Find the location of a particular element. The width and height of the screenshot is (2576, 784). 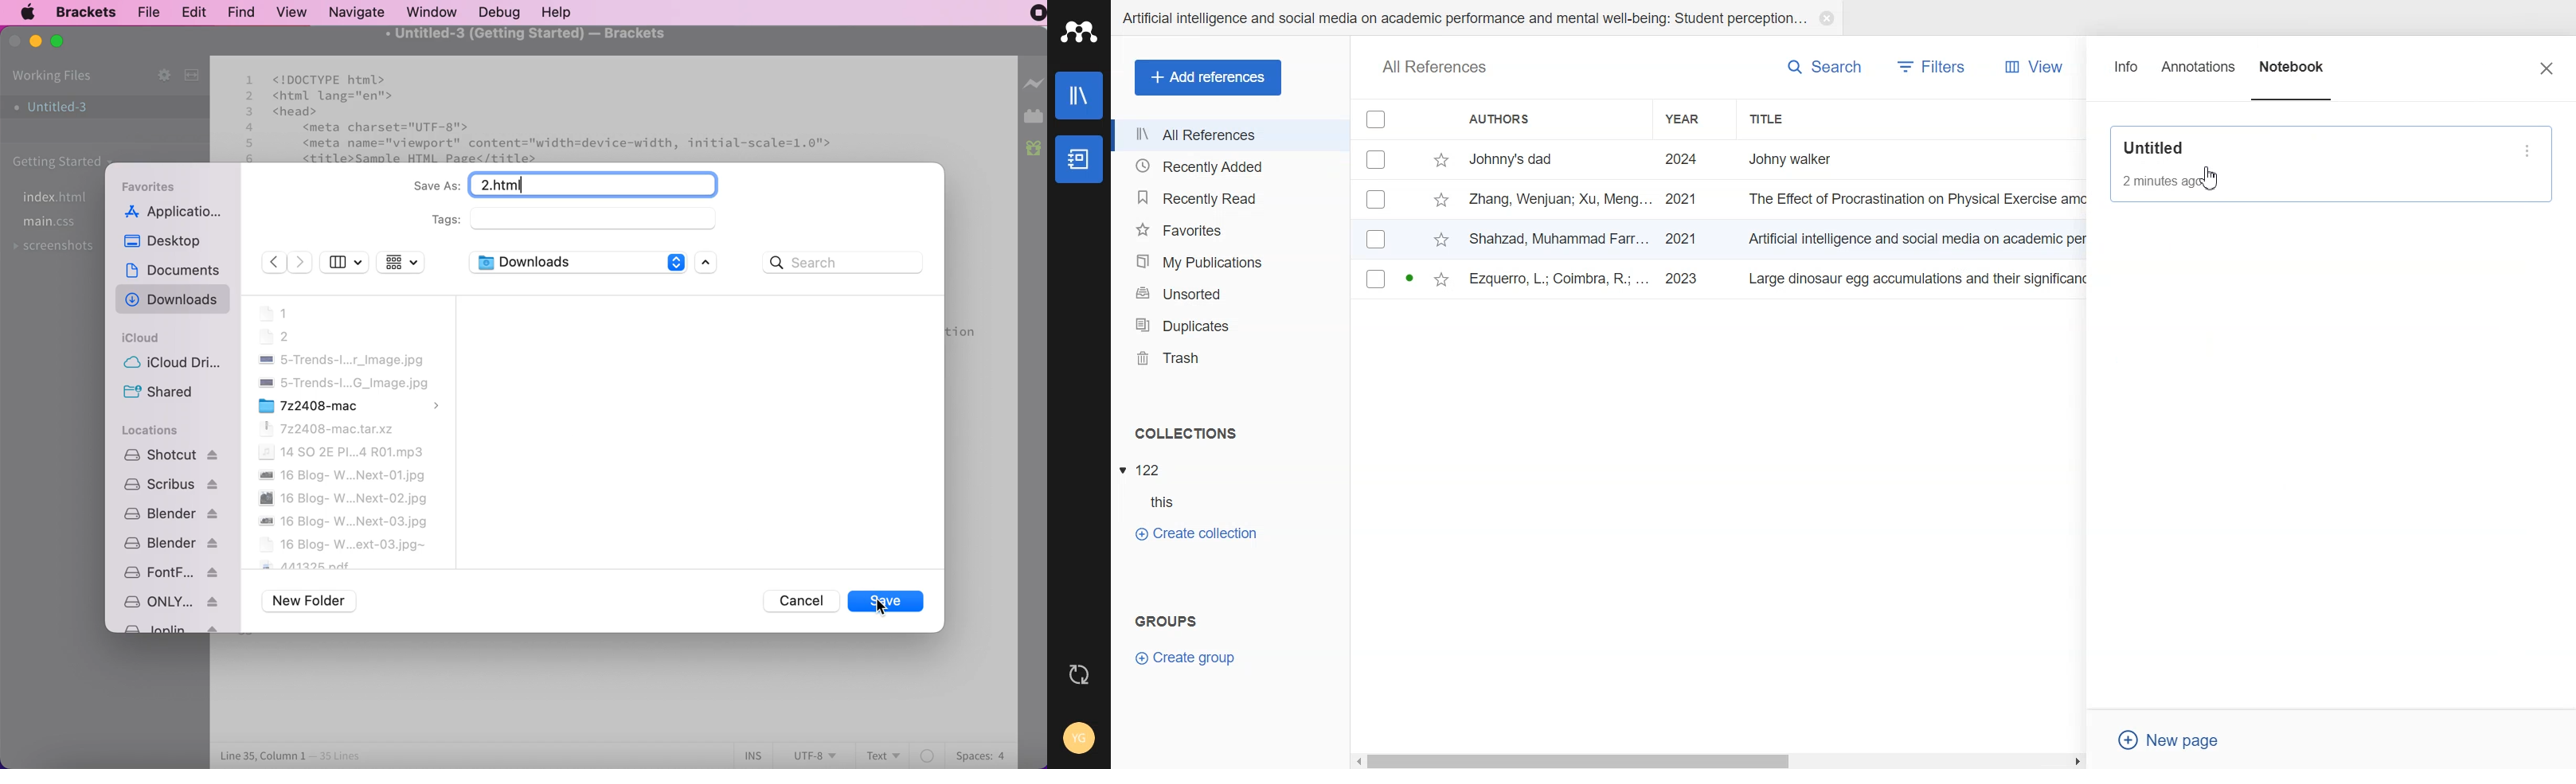

Duplicates is located at coordinates (1229, 326).